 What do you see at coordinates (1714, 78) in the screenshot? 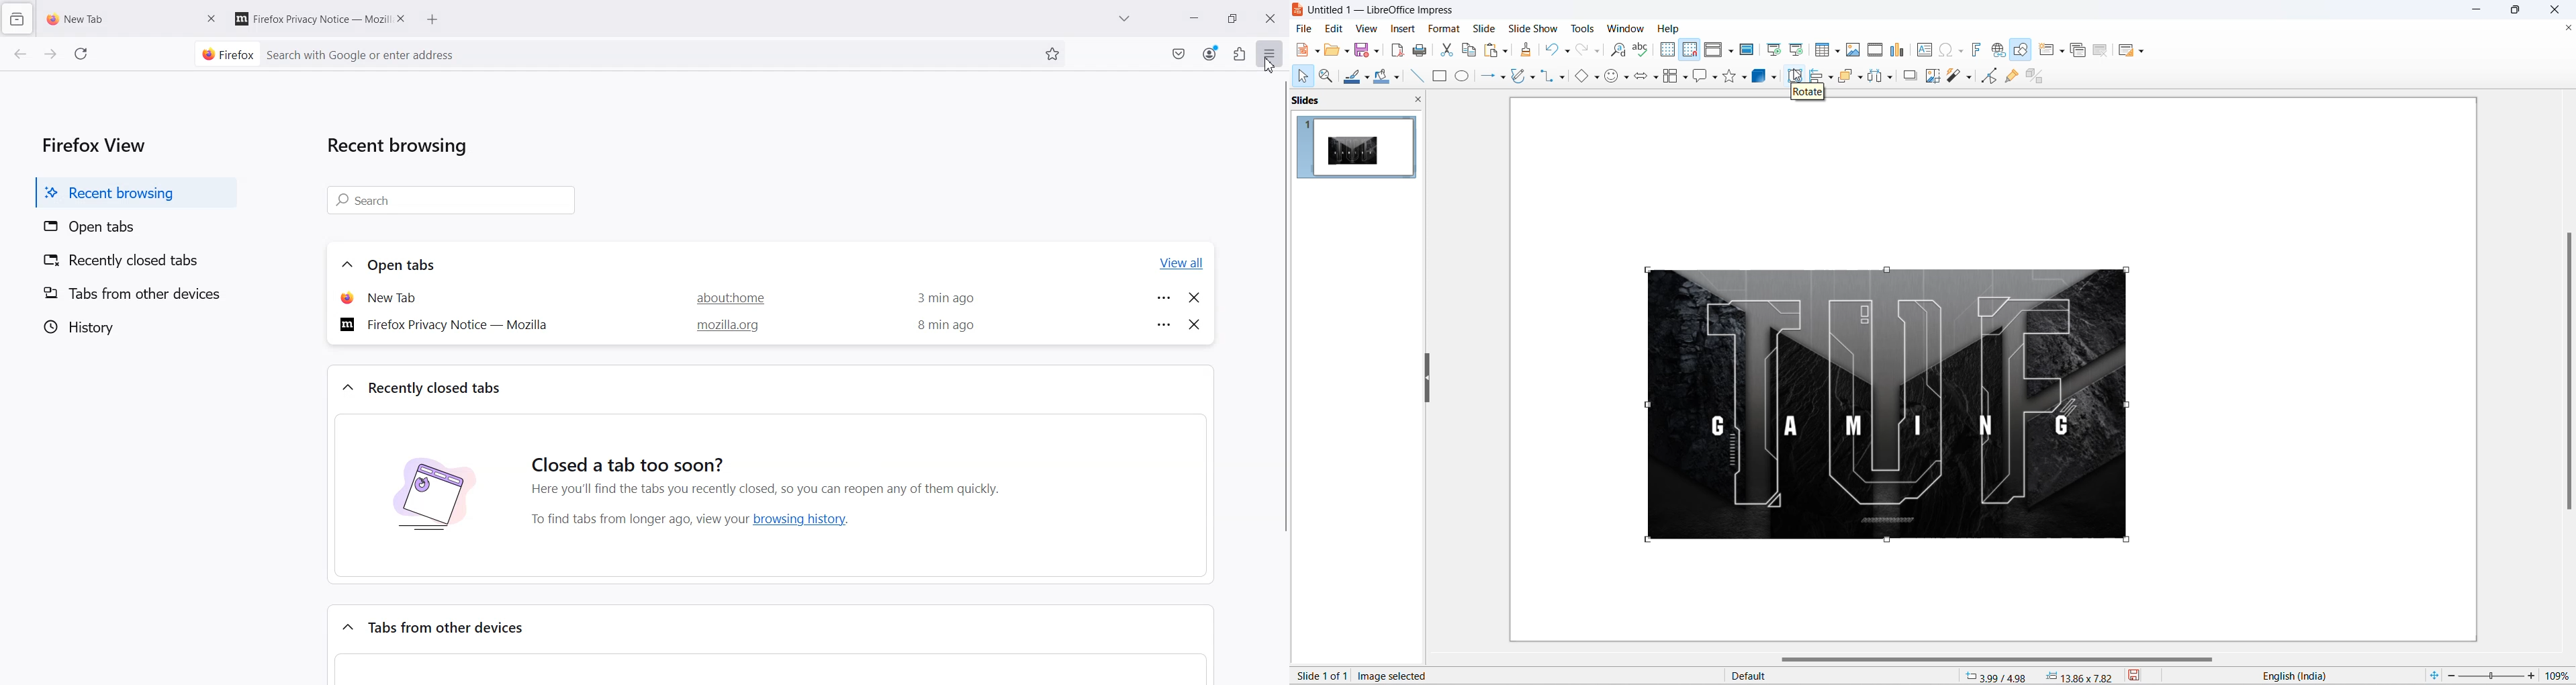
I see `callout shapes options` at bounding box center [1714, 78].